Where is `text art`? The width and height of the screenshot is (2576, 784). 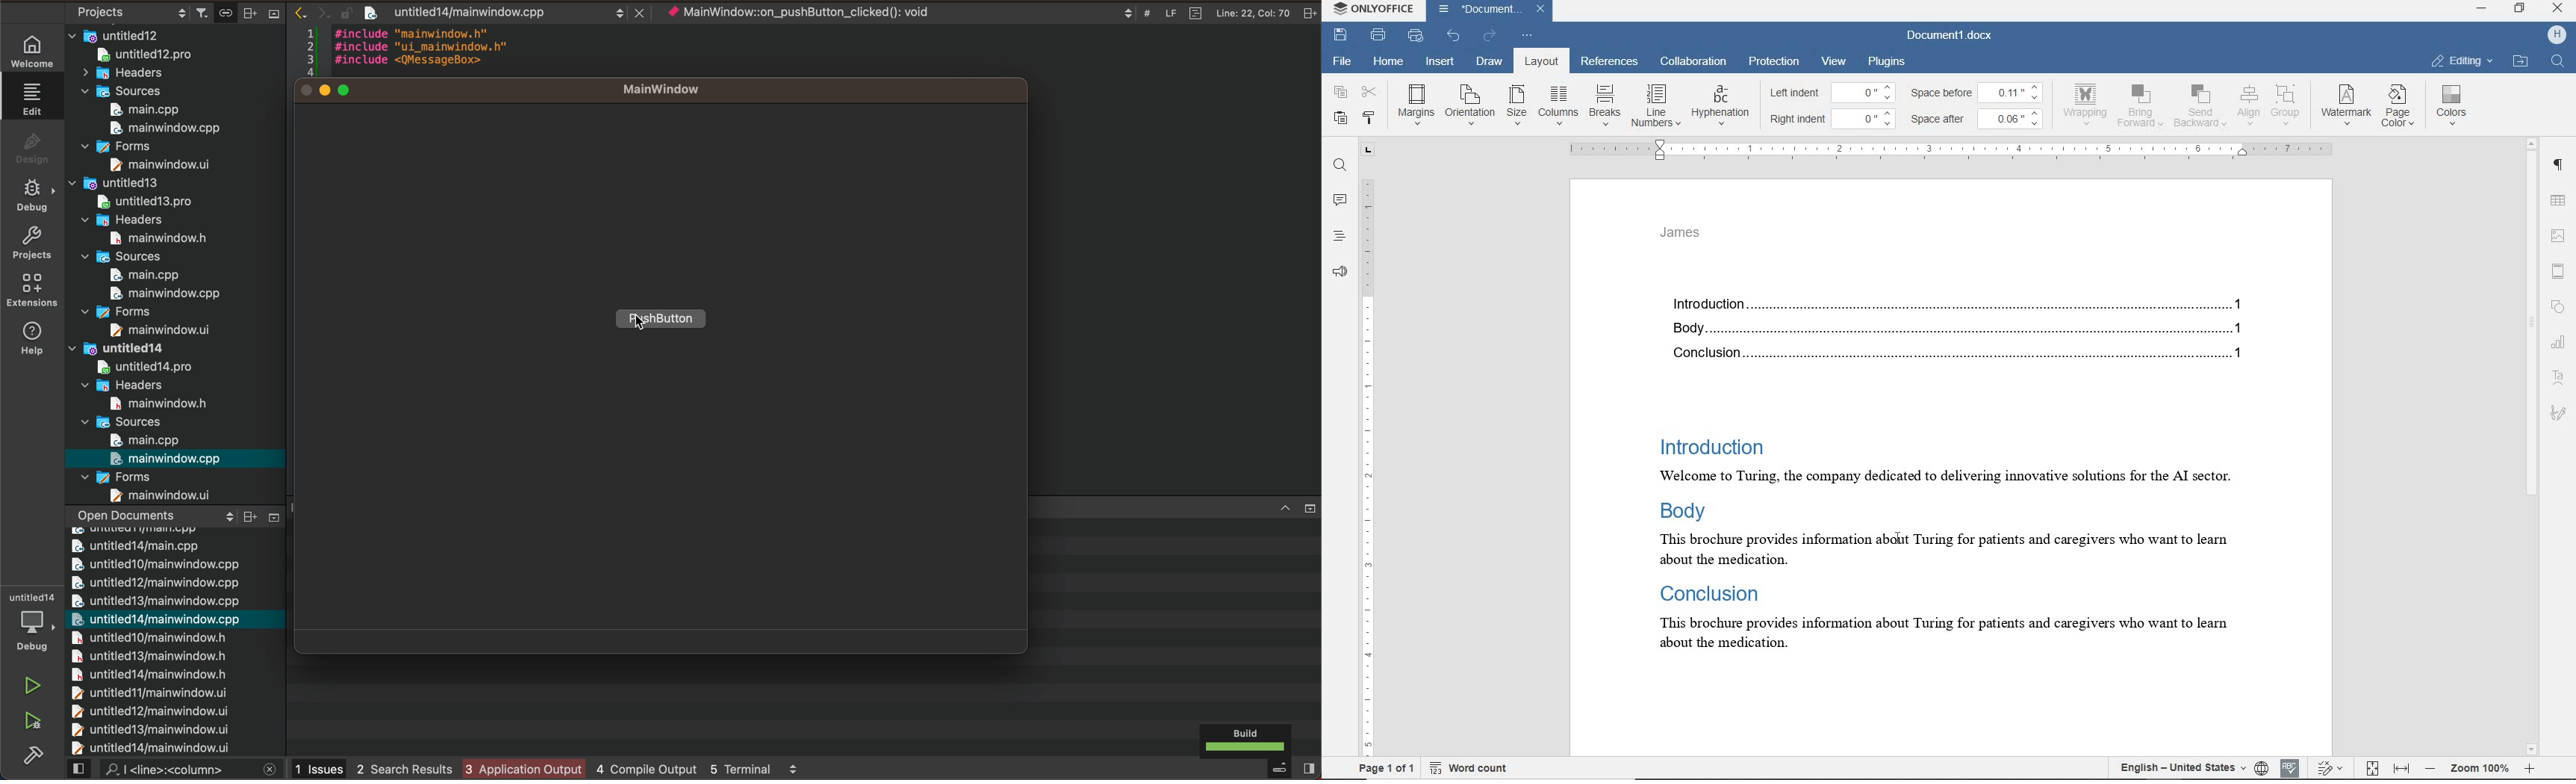 text art is located at coordinates (2558, 380).